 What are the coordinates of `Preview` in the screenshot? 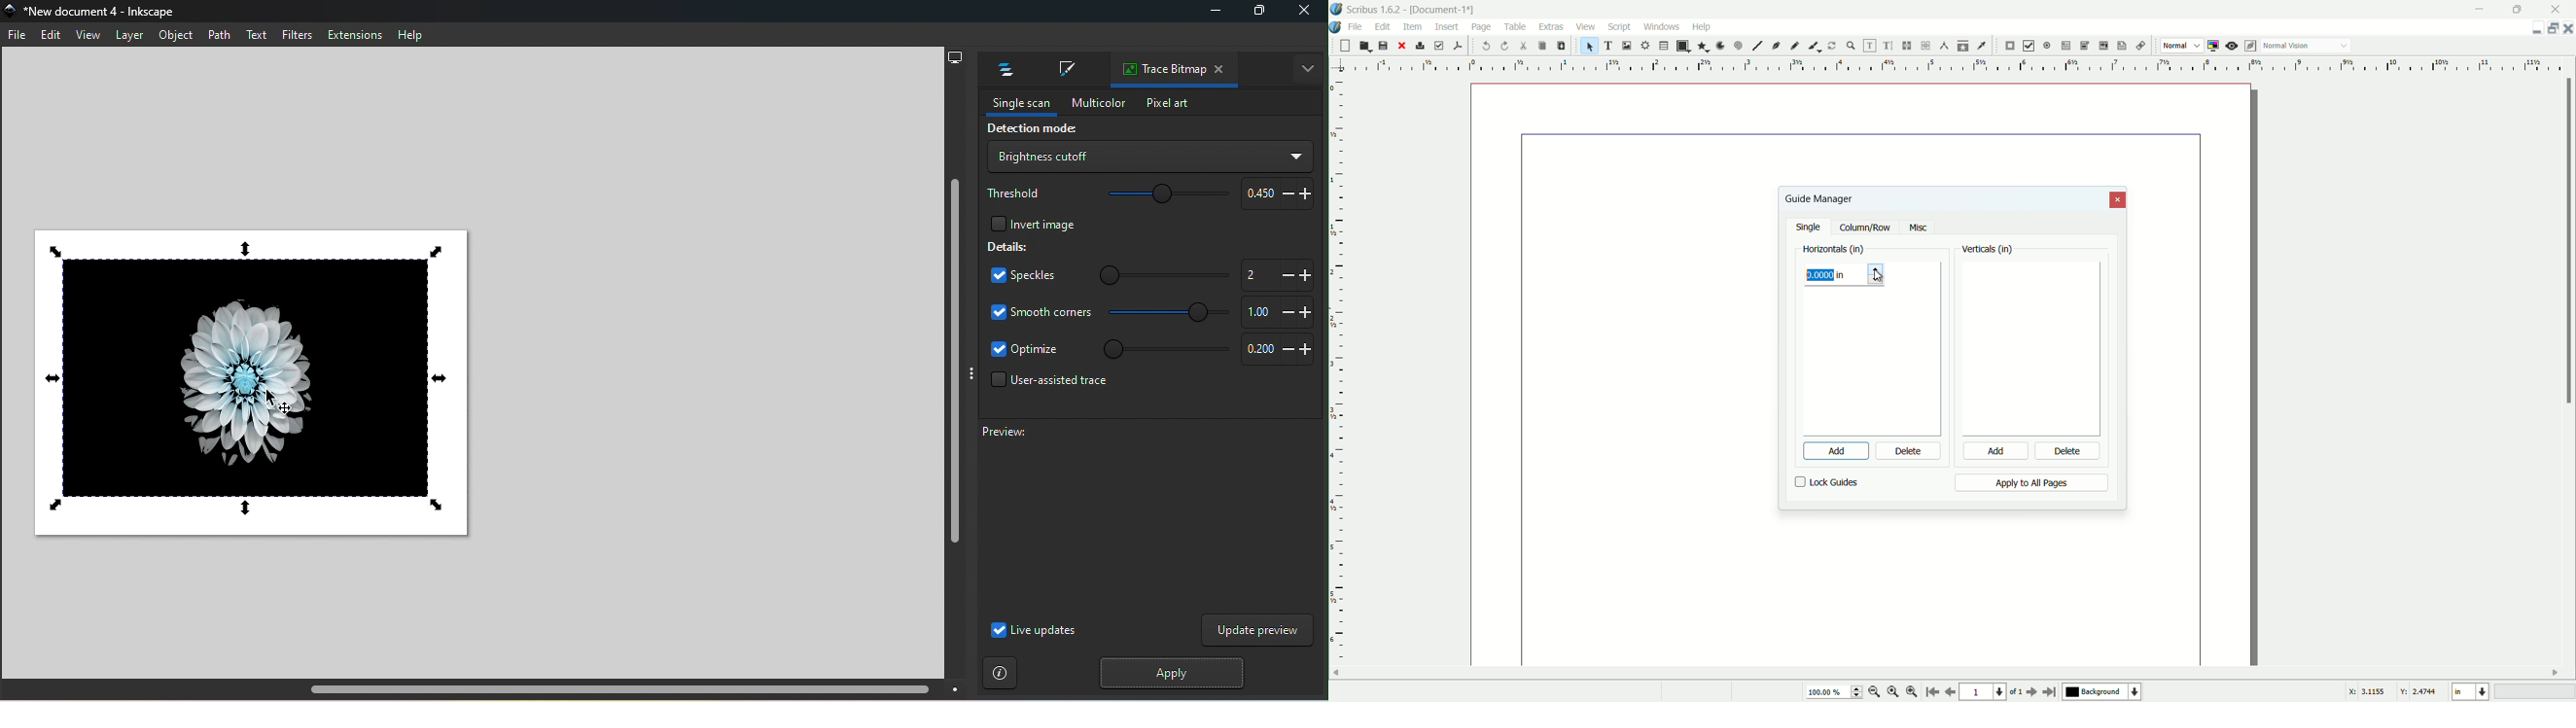 It's located at (1135, 516).